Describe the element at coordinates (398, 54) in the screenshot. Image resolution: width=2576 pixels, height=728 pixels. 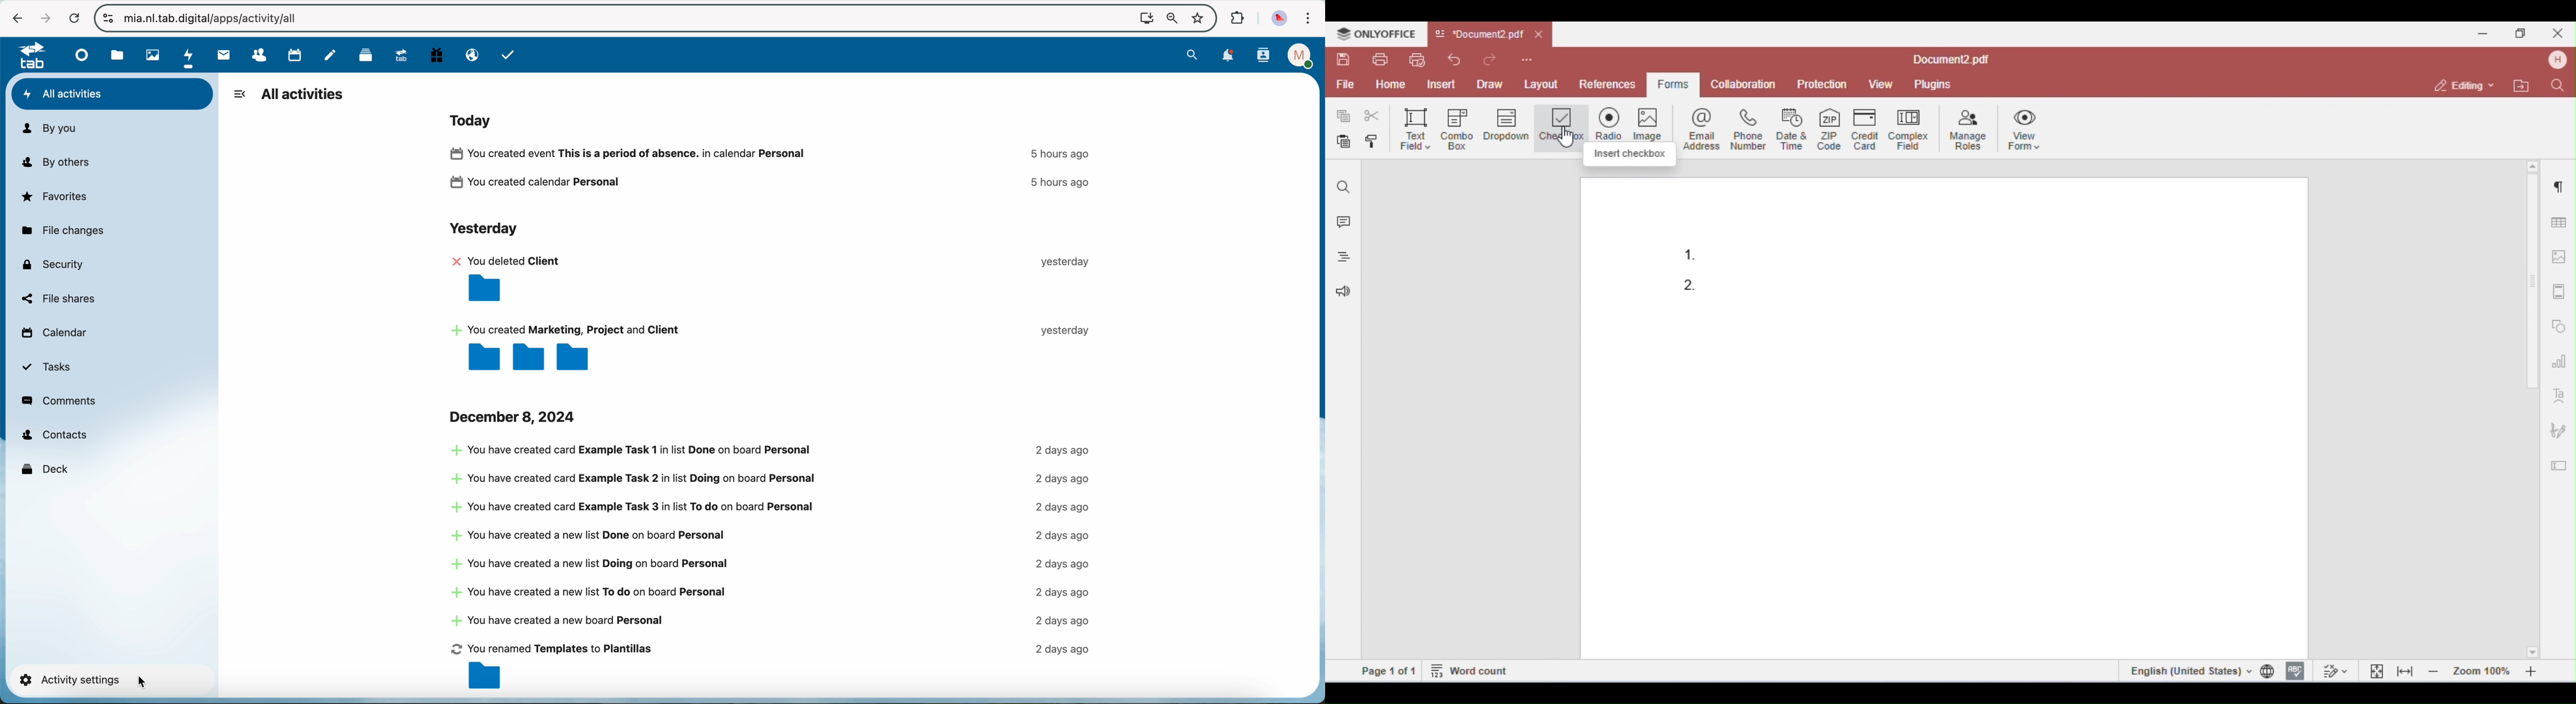
I see `upgrade` at that location.